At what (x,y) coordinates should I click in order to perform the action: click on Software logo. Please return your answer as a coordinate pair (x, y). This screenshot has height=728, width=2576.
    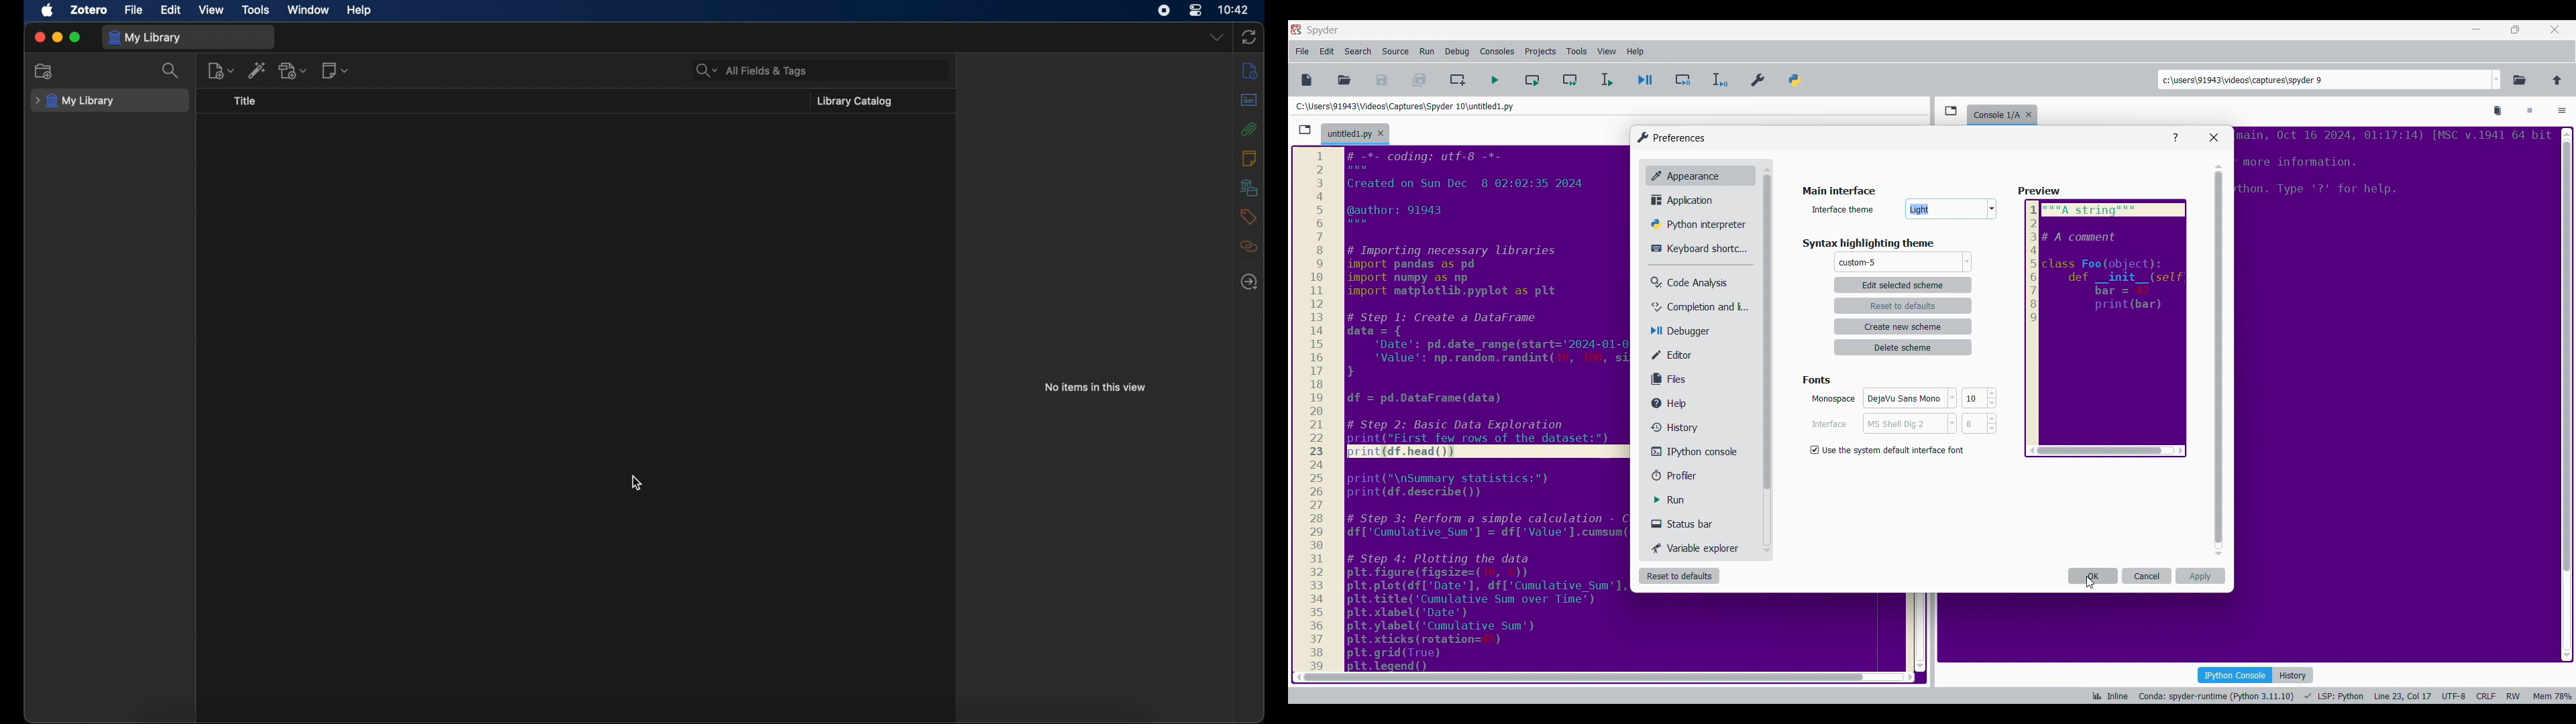
    Looking at the image, I should click on (1296, 29).